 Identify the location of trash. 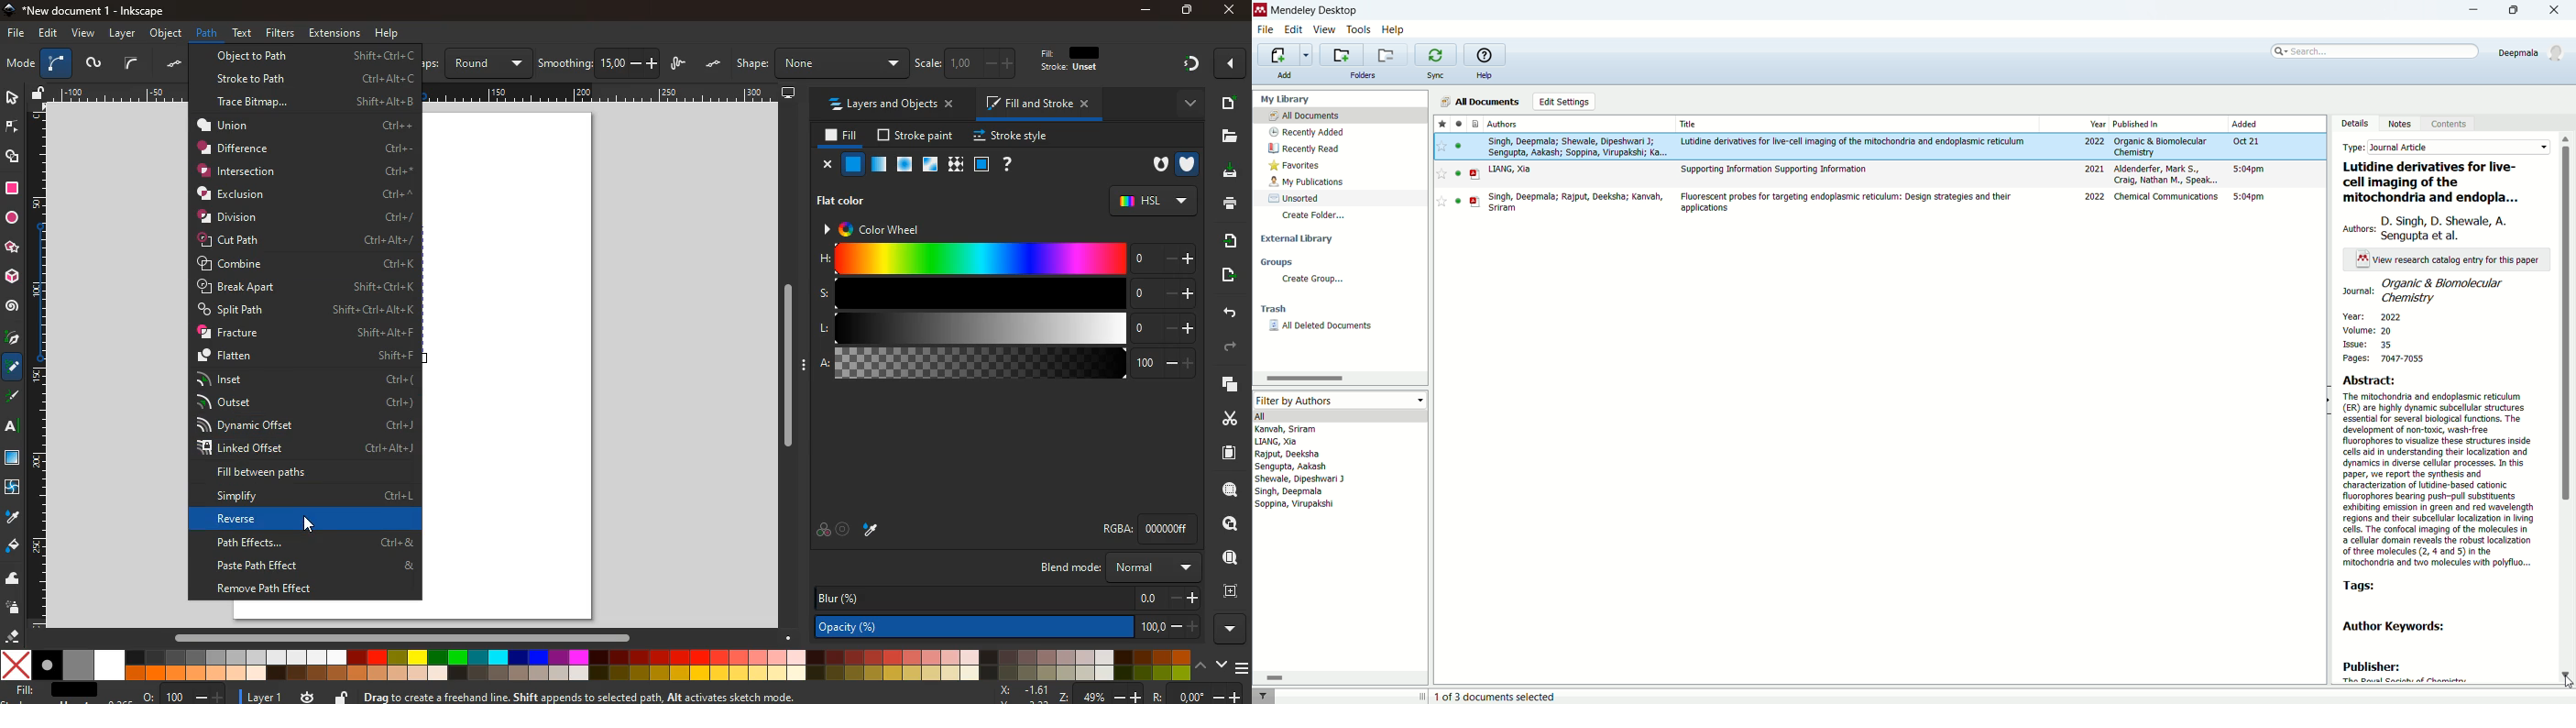
(1274, 309).